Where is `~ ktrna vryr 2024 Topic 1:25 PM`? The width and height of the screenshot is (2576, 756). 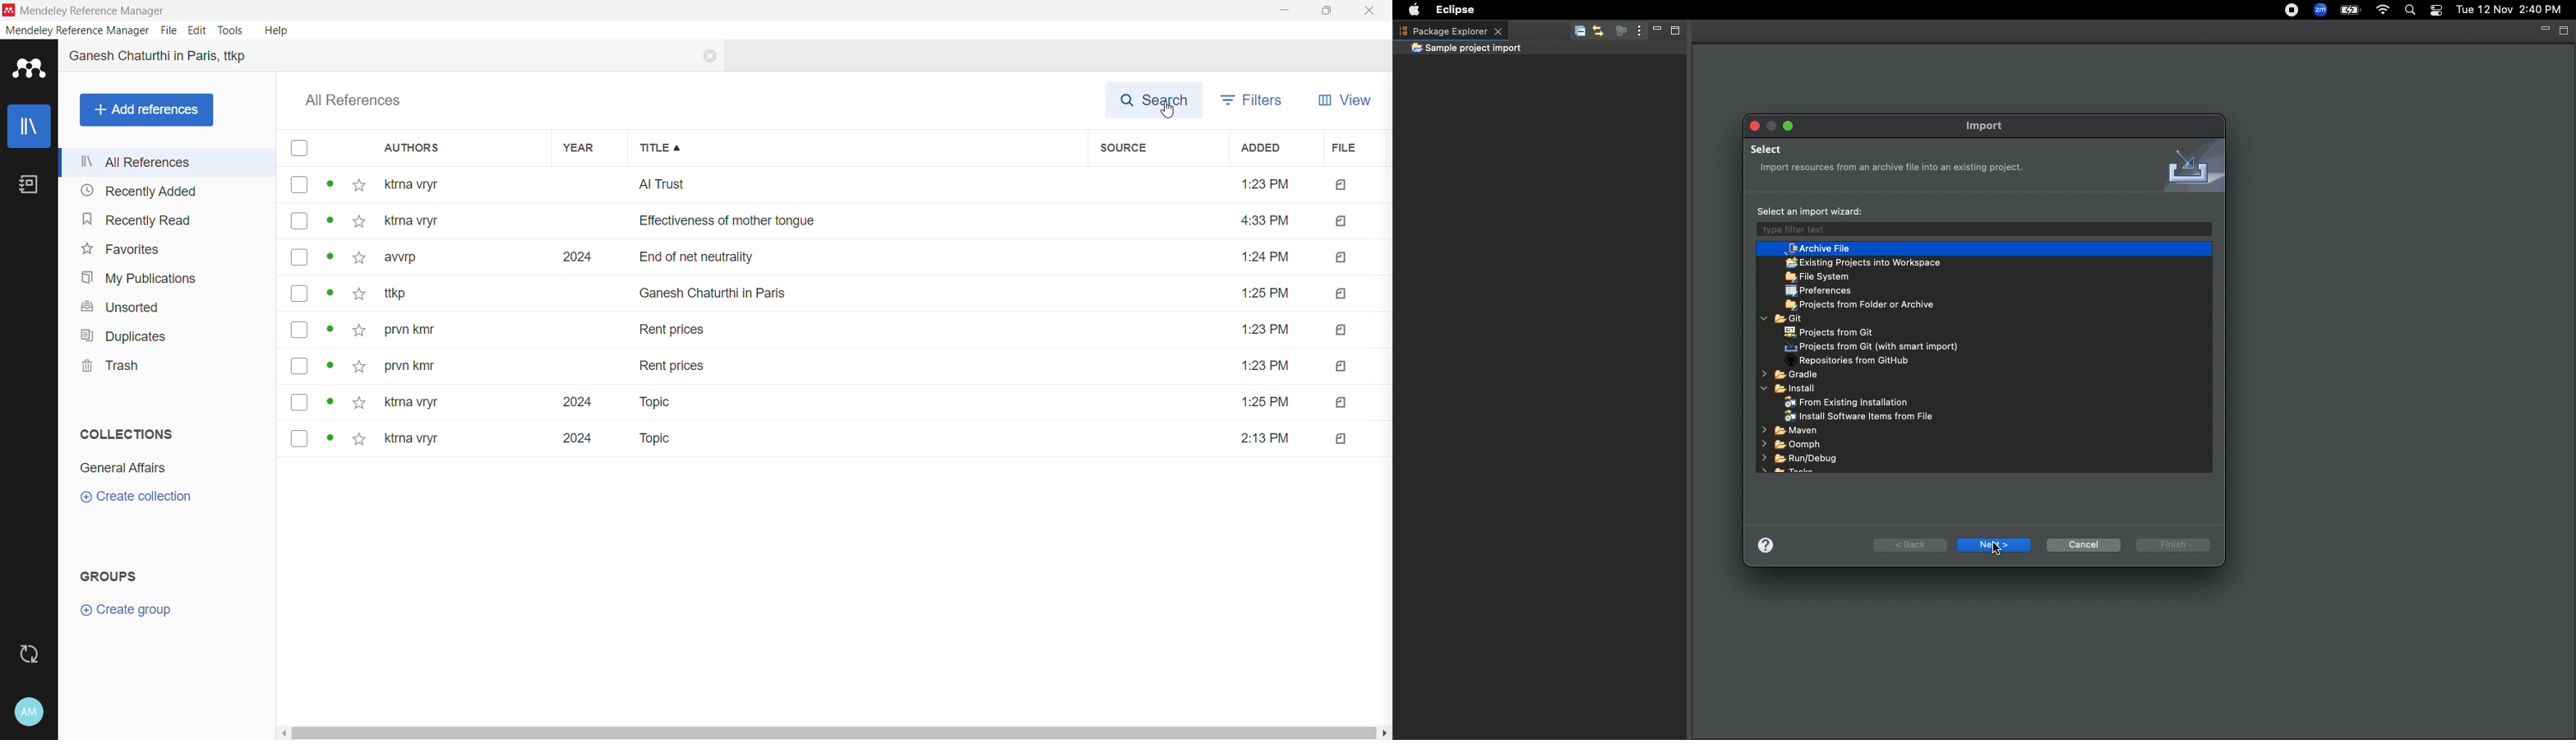
~ ktrna vryr 2024 Topic 1:25 PM is located at coordinates (839, 402).